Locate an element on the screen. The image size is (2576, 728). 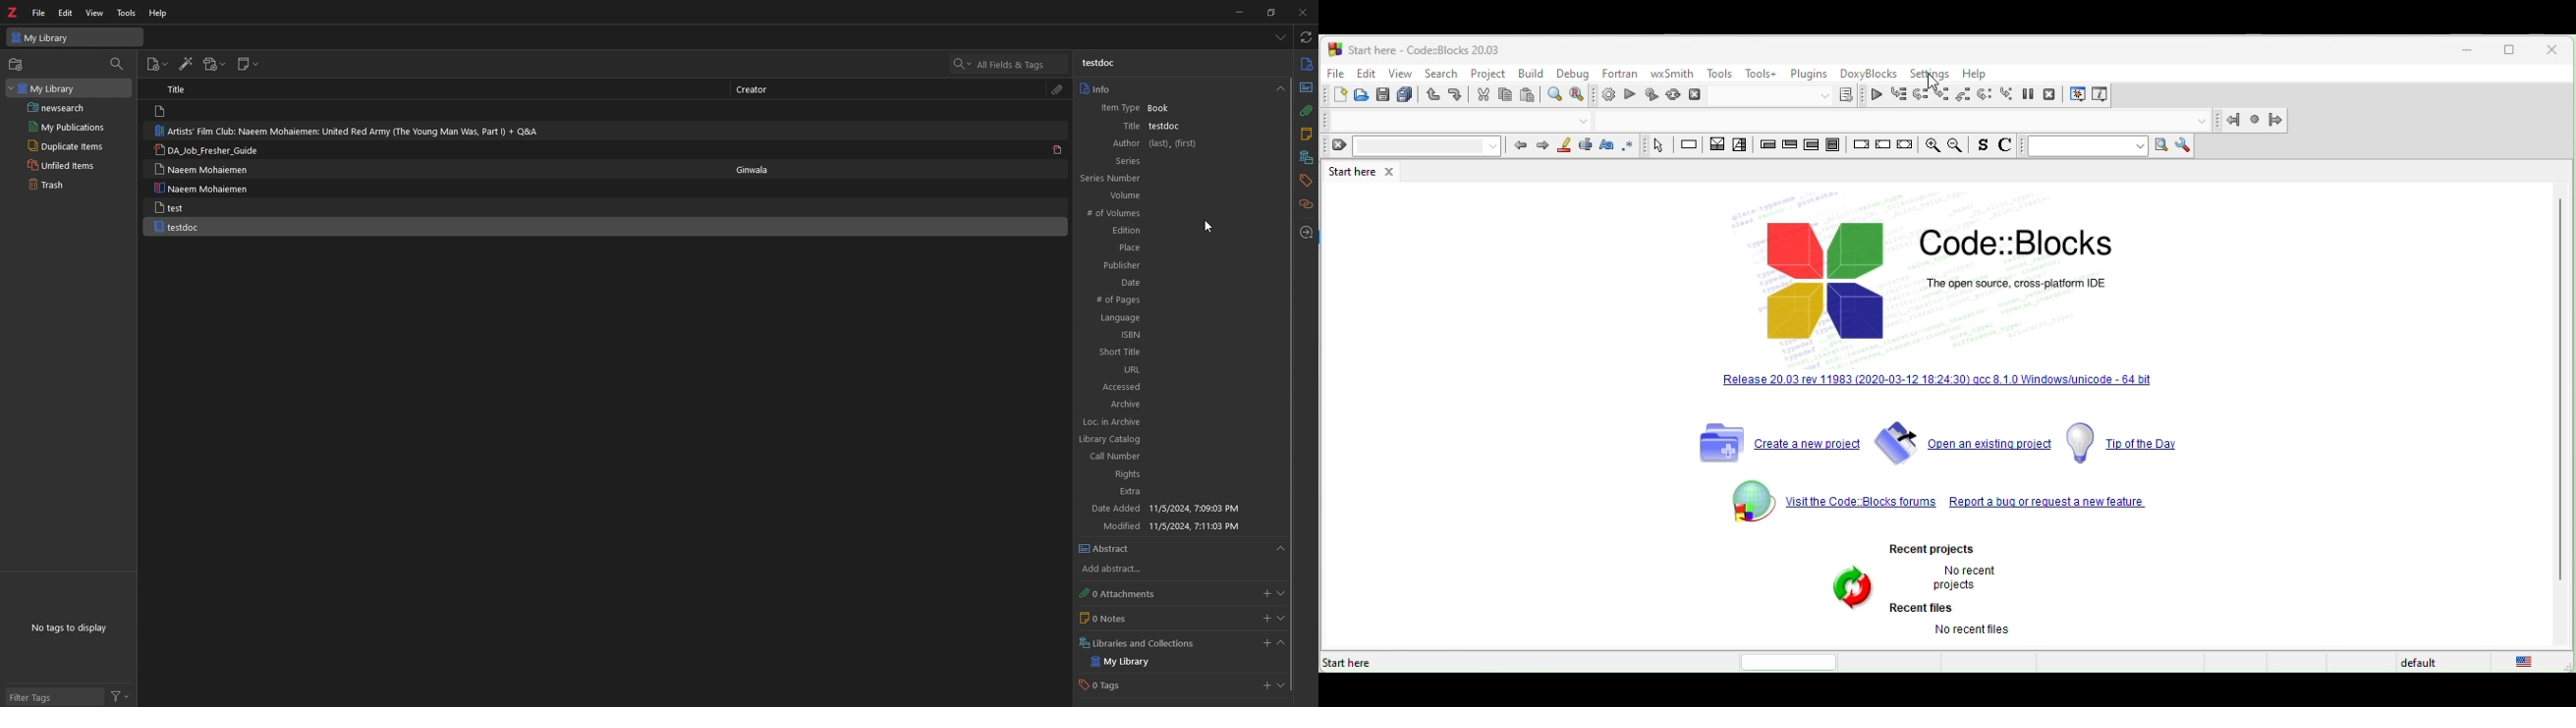
Call Number is located at coordinates (1115, 457).